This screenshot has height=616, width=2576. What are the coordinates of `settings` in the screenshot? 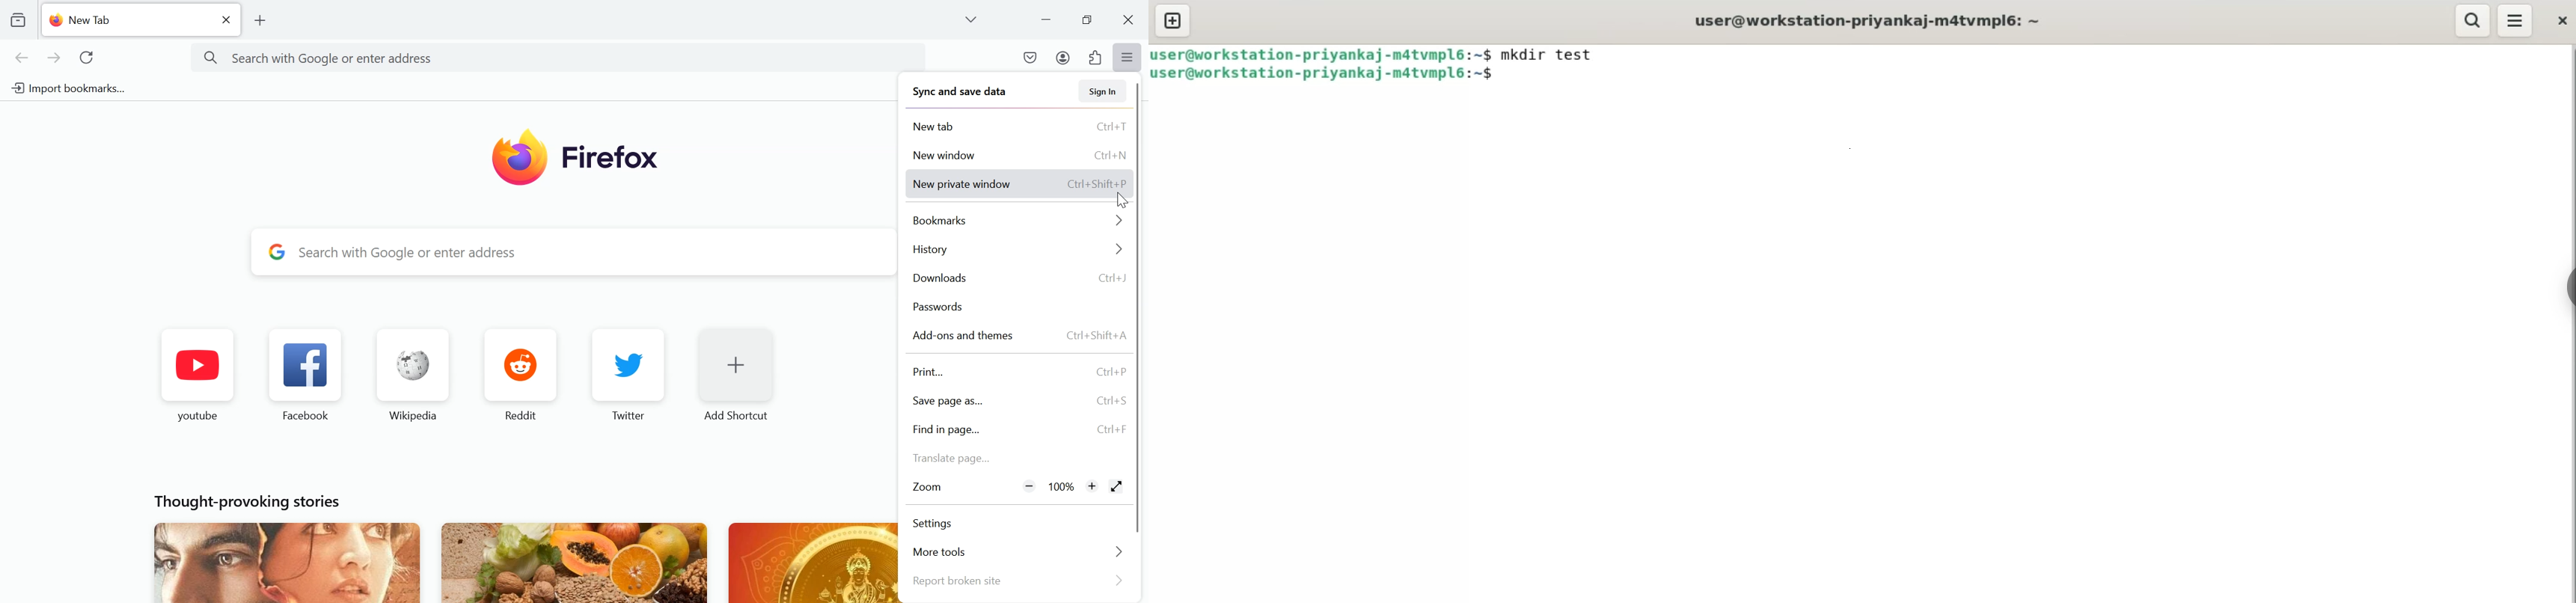 It's located at (1016, 525).